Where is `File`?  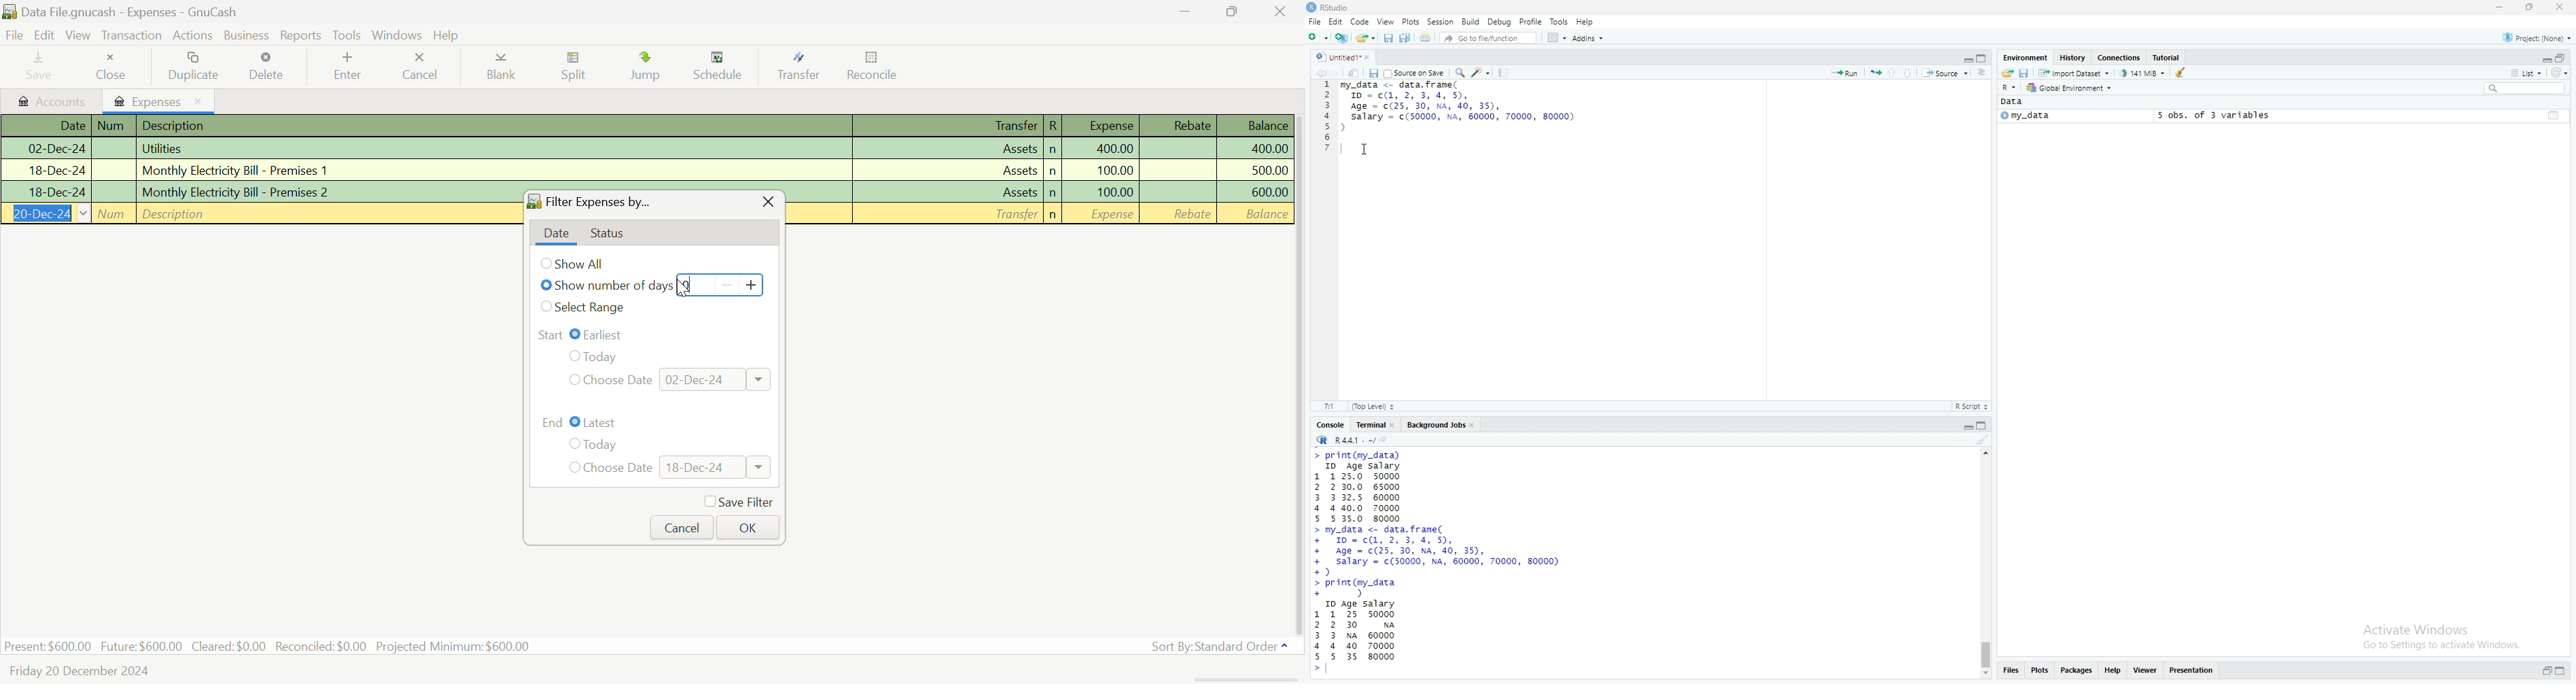 File is located at coordinates (1316, 21).